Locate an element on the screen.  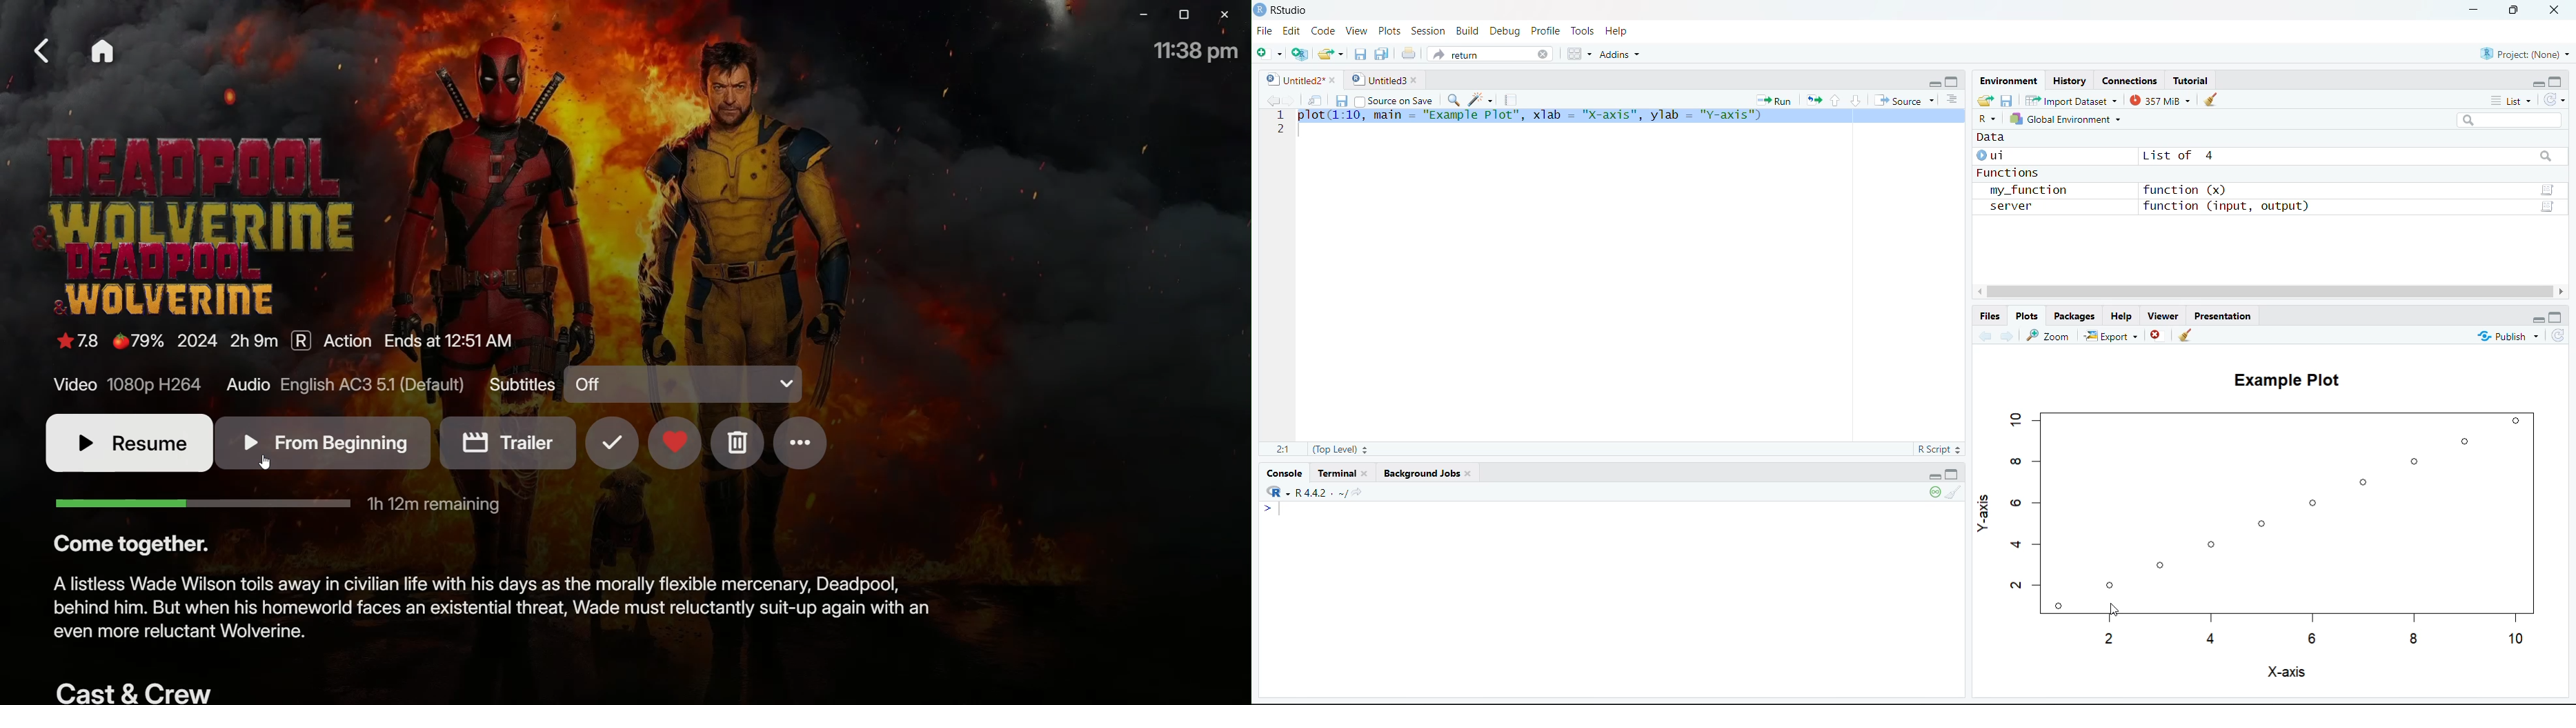
Maximize/Restore is located at coordinates (1954, 473).